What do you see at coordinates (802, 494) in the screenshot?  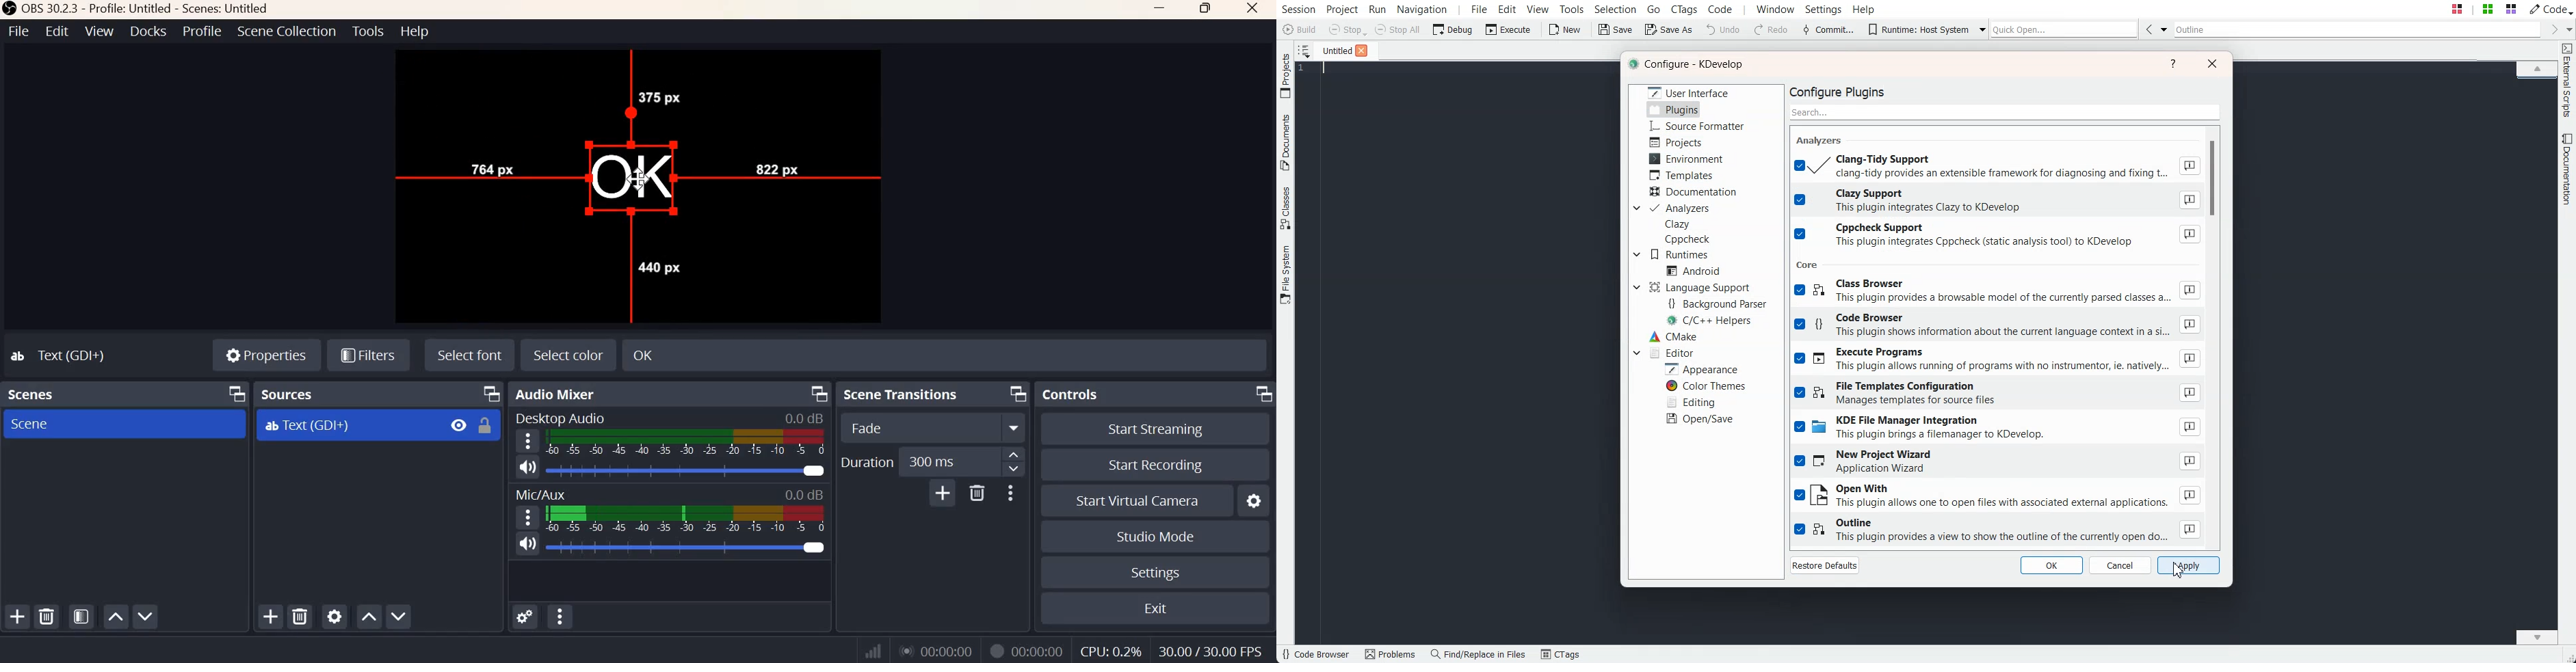 I see `Audio Level Indicator` at bounding box center [802, 494].